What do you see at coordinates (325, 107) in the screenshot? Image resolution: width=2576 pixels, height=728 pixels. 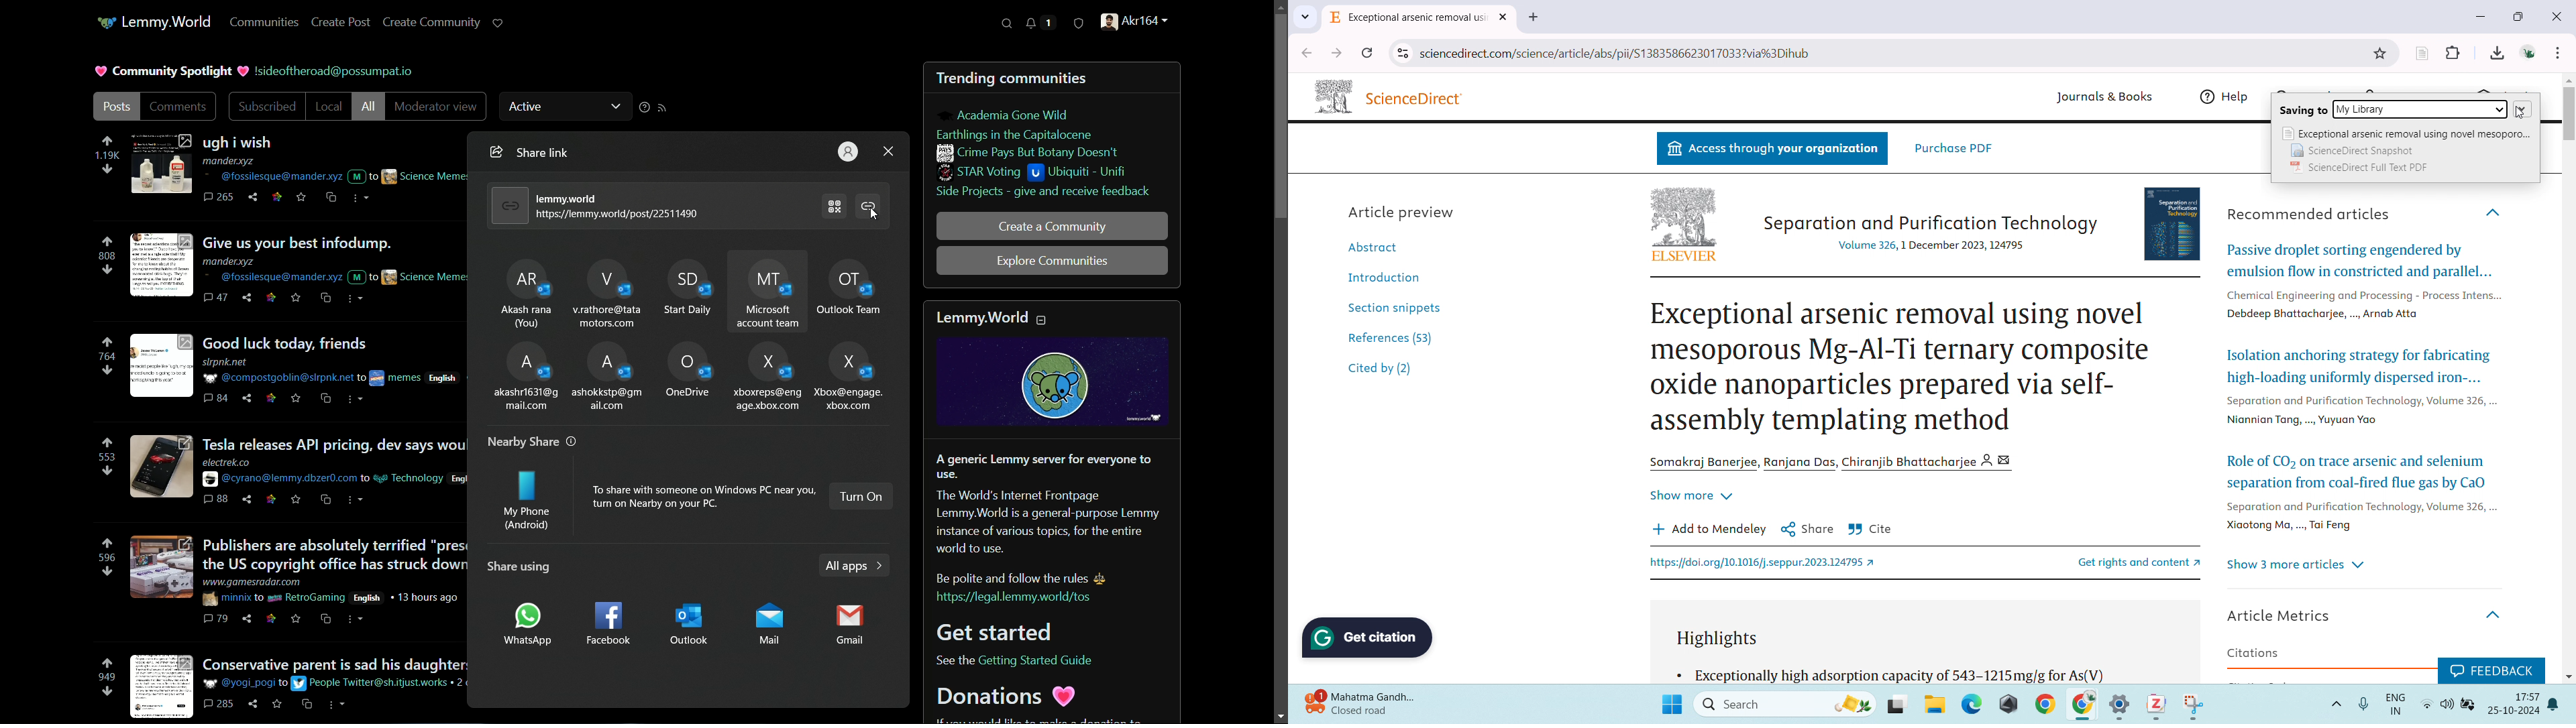 I see `local` at bounding box center [325, 107].